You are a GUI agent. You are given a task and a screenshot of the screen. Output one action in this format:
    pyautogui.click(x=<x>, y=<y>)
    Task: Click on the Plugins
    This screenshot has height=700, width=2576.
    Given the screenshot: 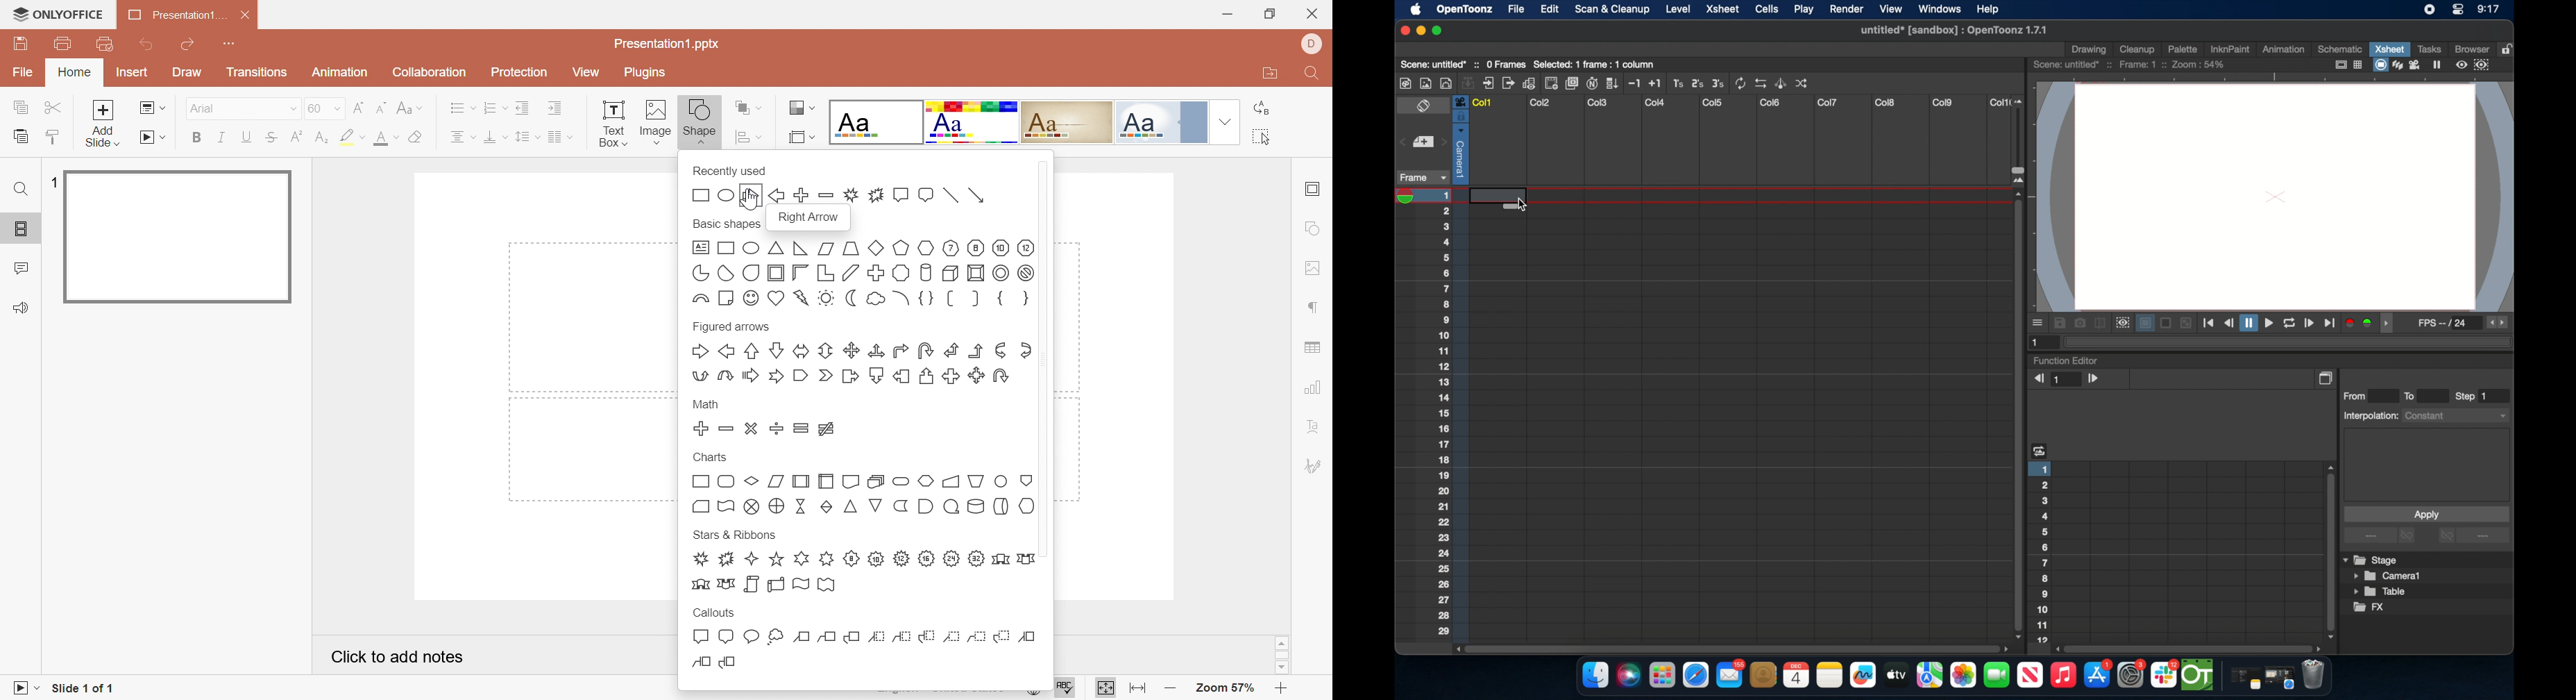 What is the action you would take?
    pyautogui.click(x=645, y=72)
    